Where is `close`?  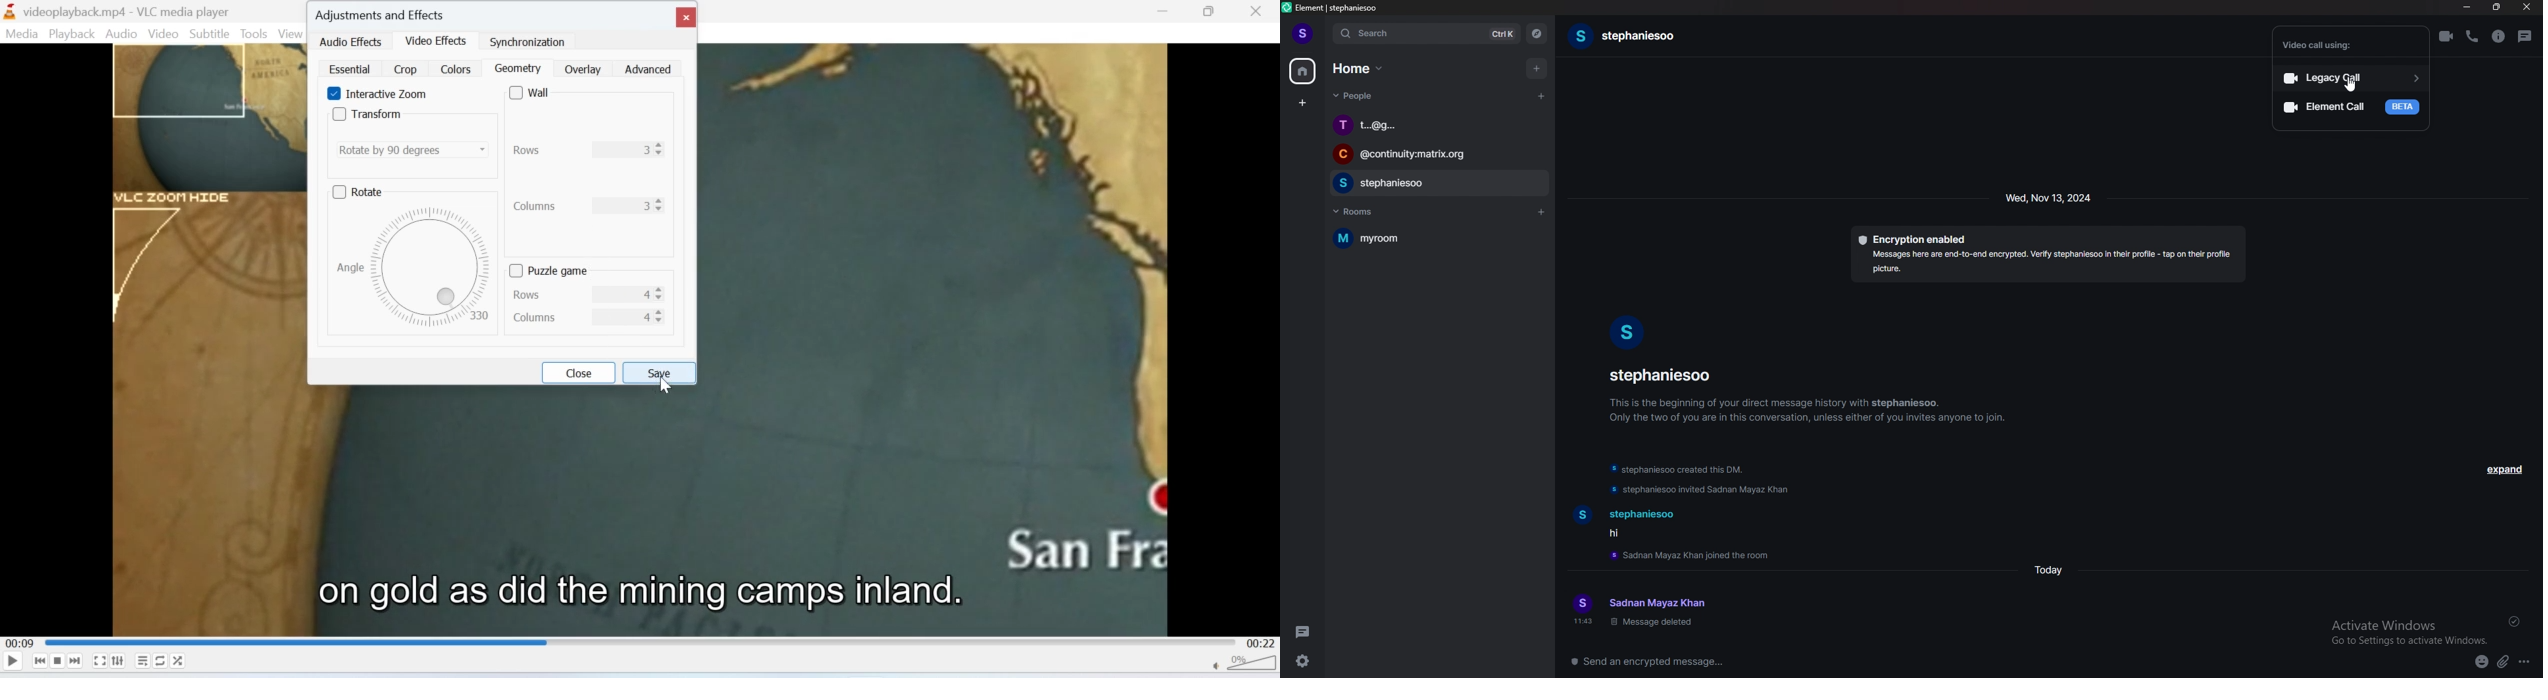 close is located at coordinates (686, 15).